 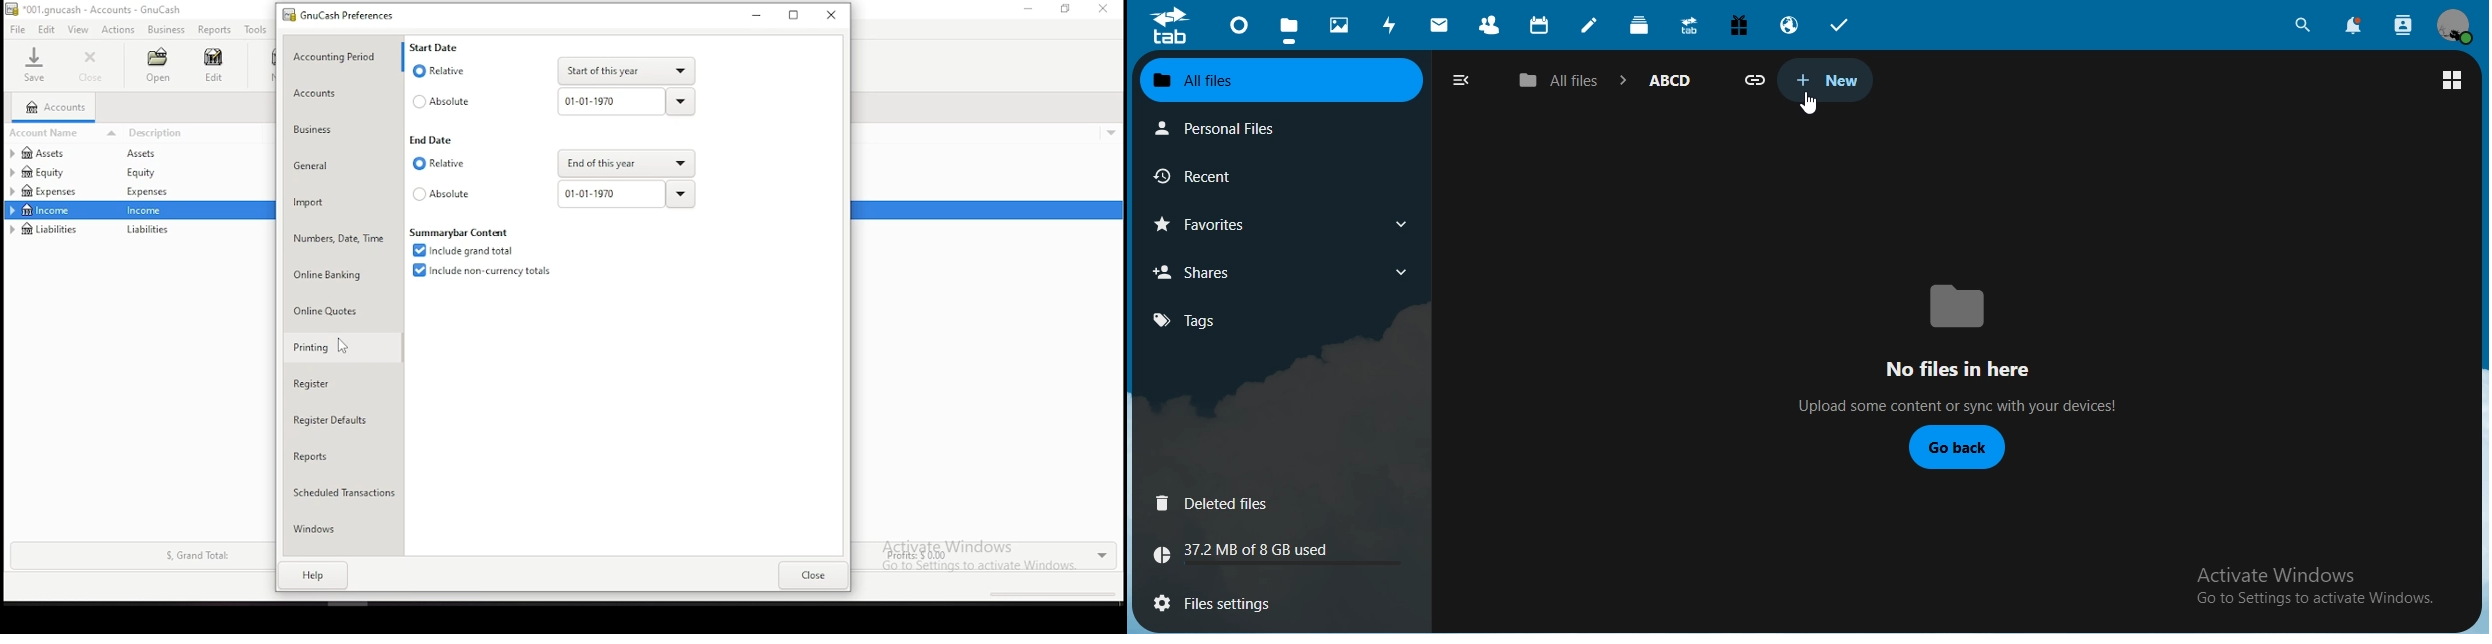 I want to click on email hosting, so click(x=1791, y=27).